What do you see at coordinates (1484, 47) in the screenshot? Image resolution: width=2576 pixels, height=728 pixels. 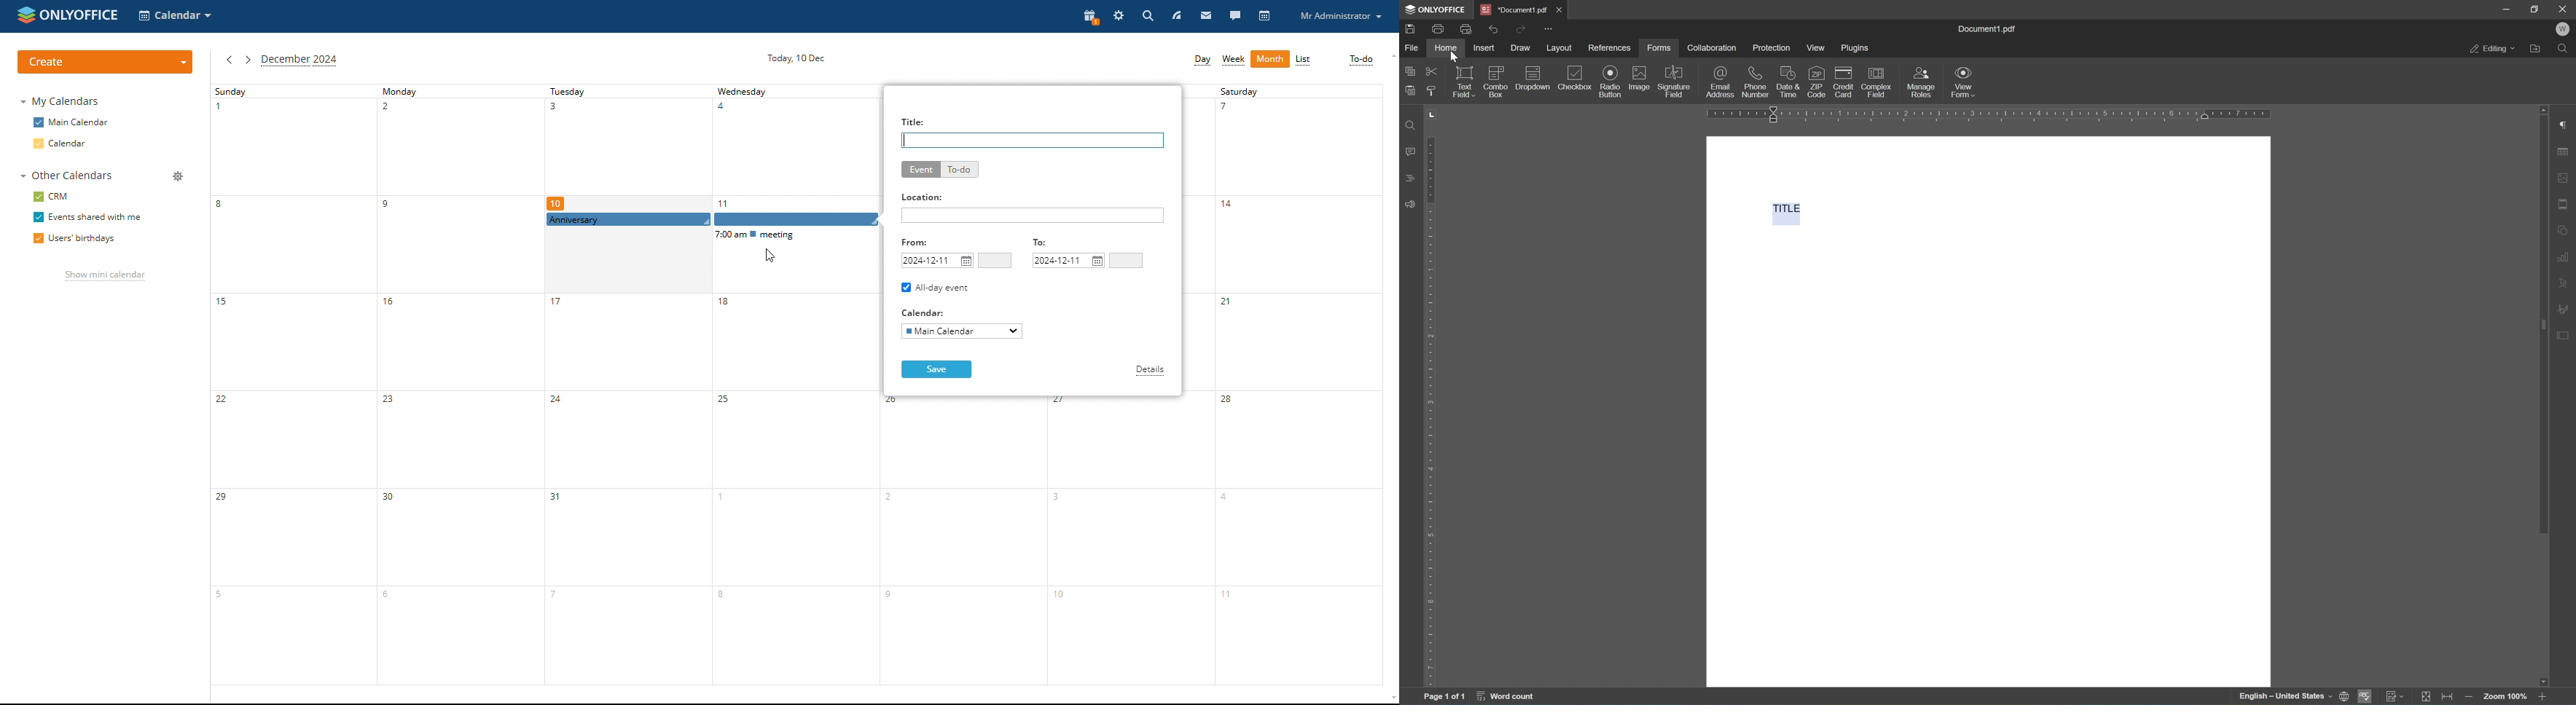 I see `insert` at bounding box center [1484, 47].